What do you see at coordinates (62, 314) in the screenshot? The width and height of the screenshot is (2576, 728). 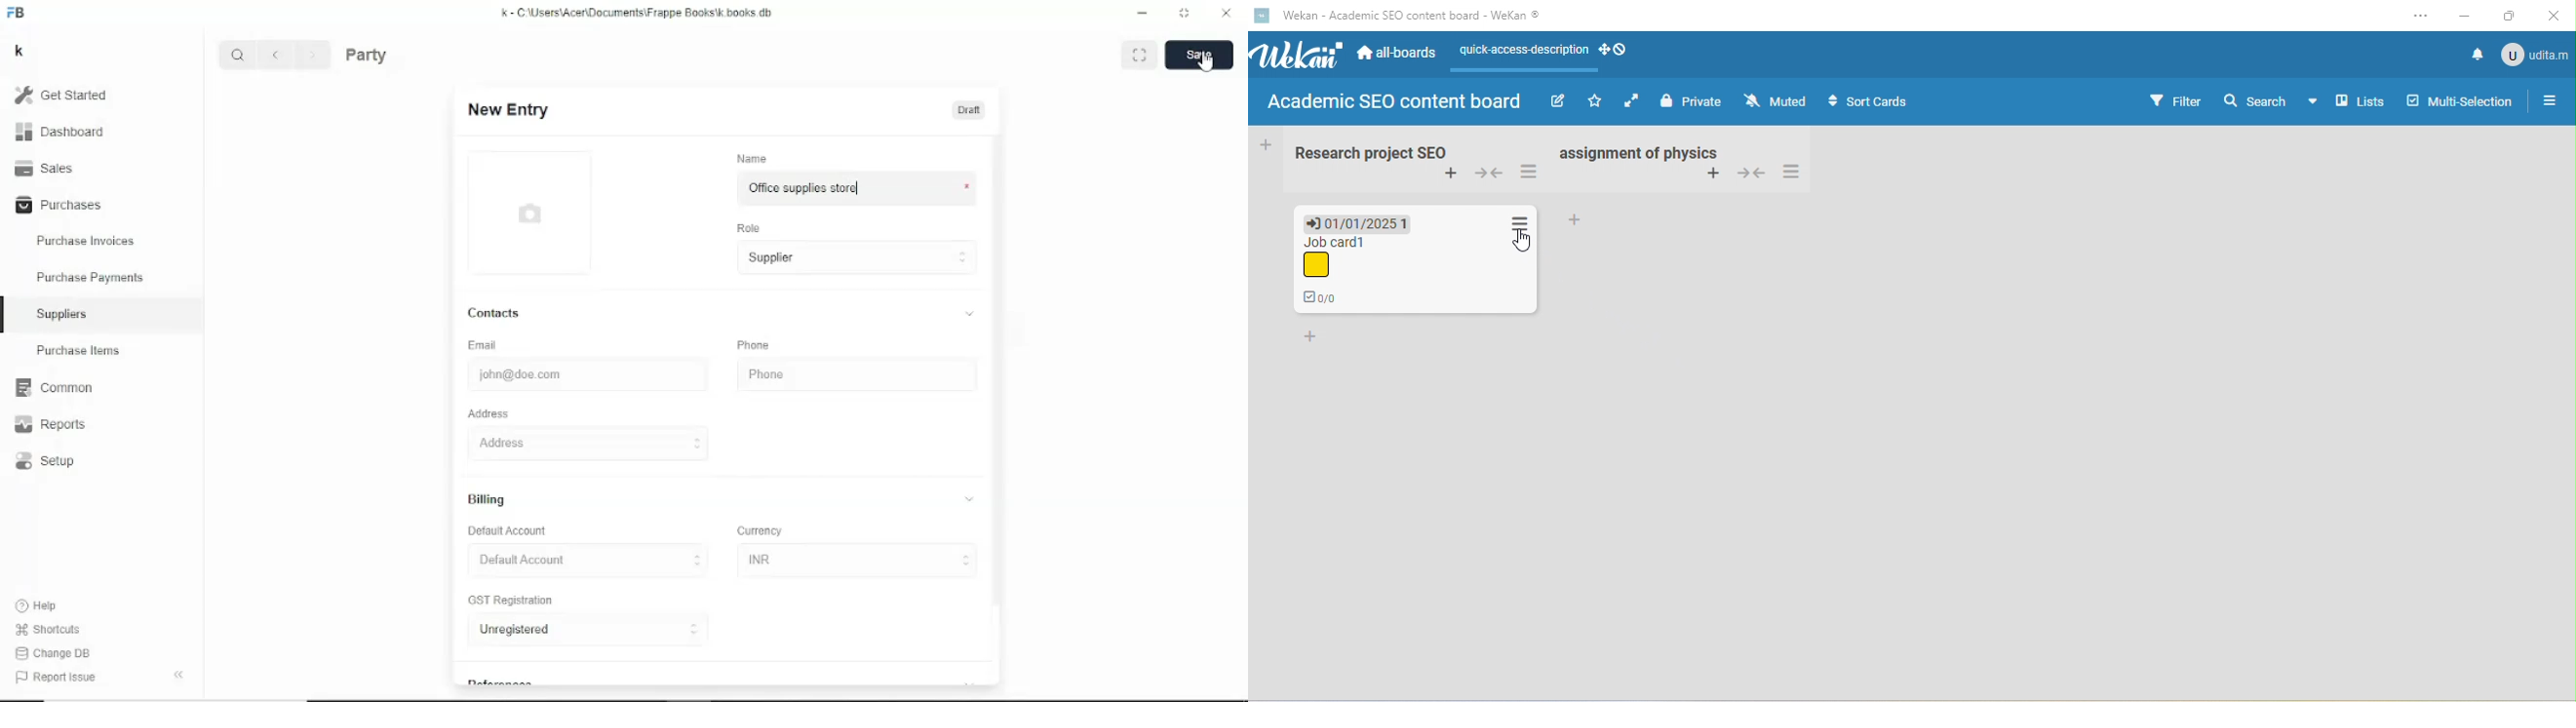 I see `Suppliers` at bounding box center [62, 314].